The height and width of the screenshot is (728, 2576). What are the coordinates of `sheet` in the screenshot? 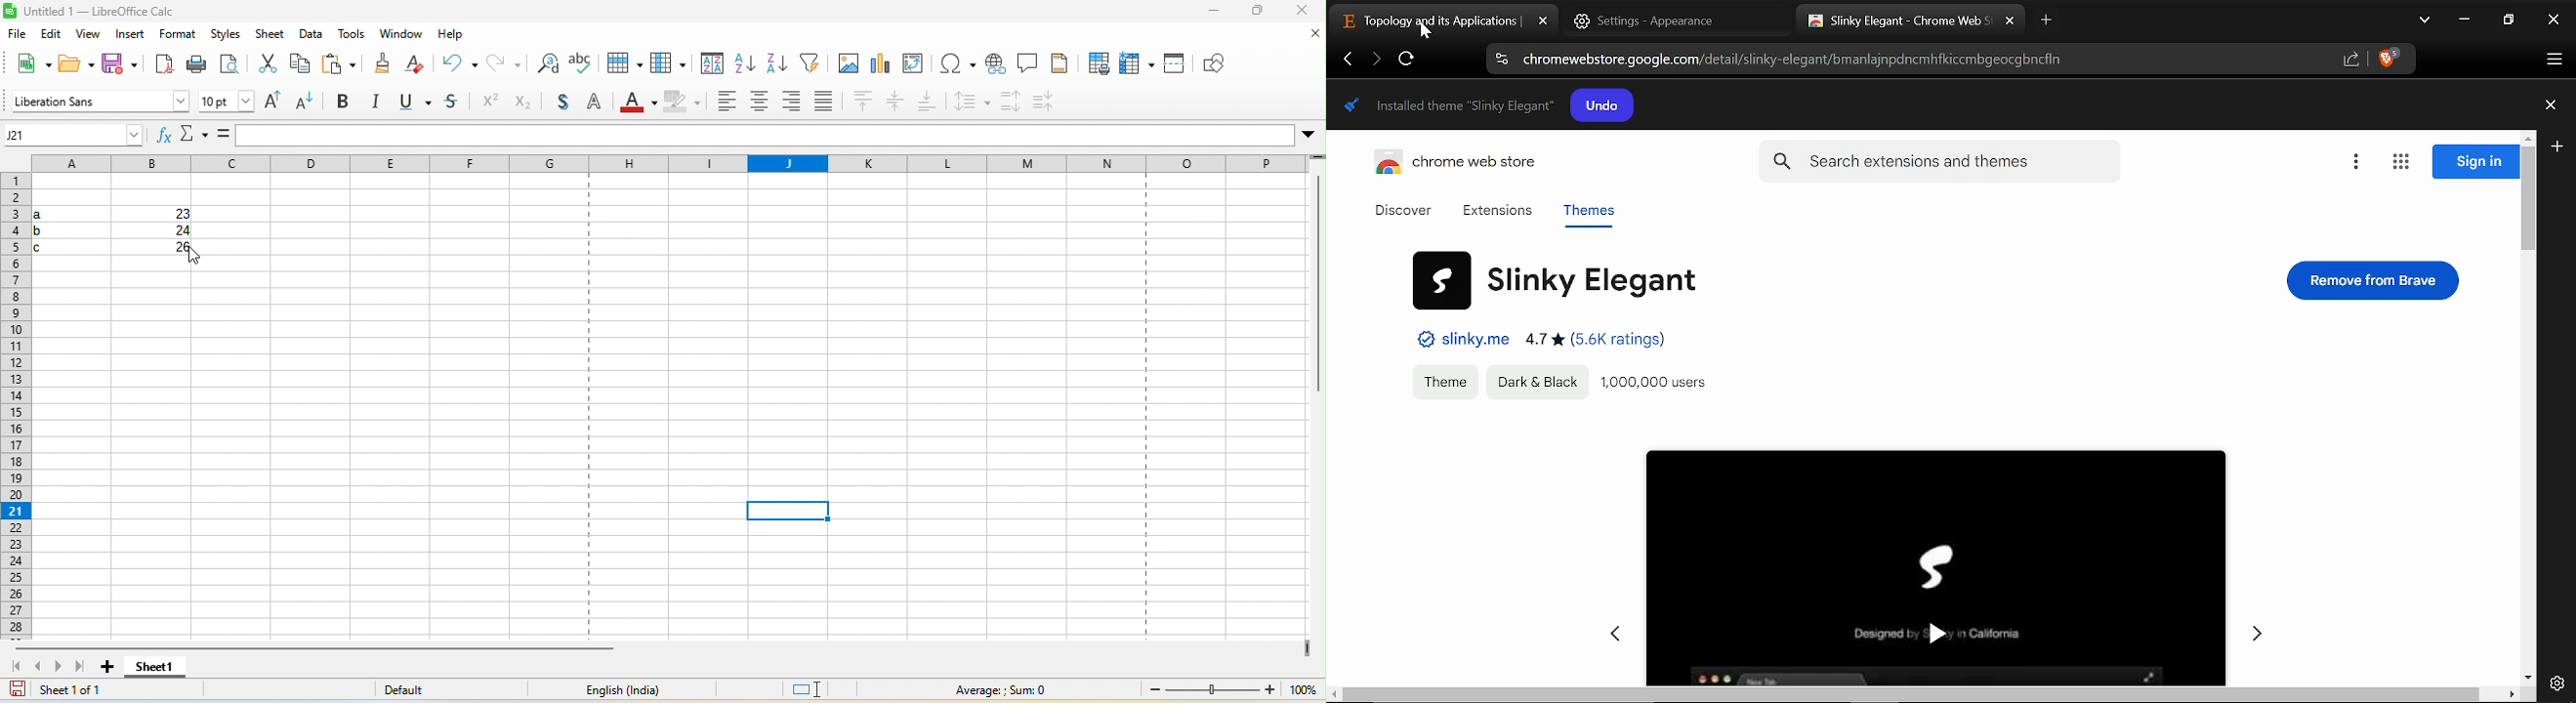 It's located at (267, 35).